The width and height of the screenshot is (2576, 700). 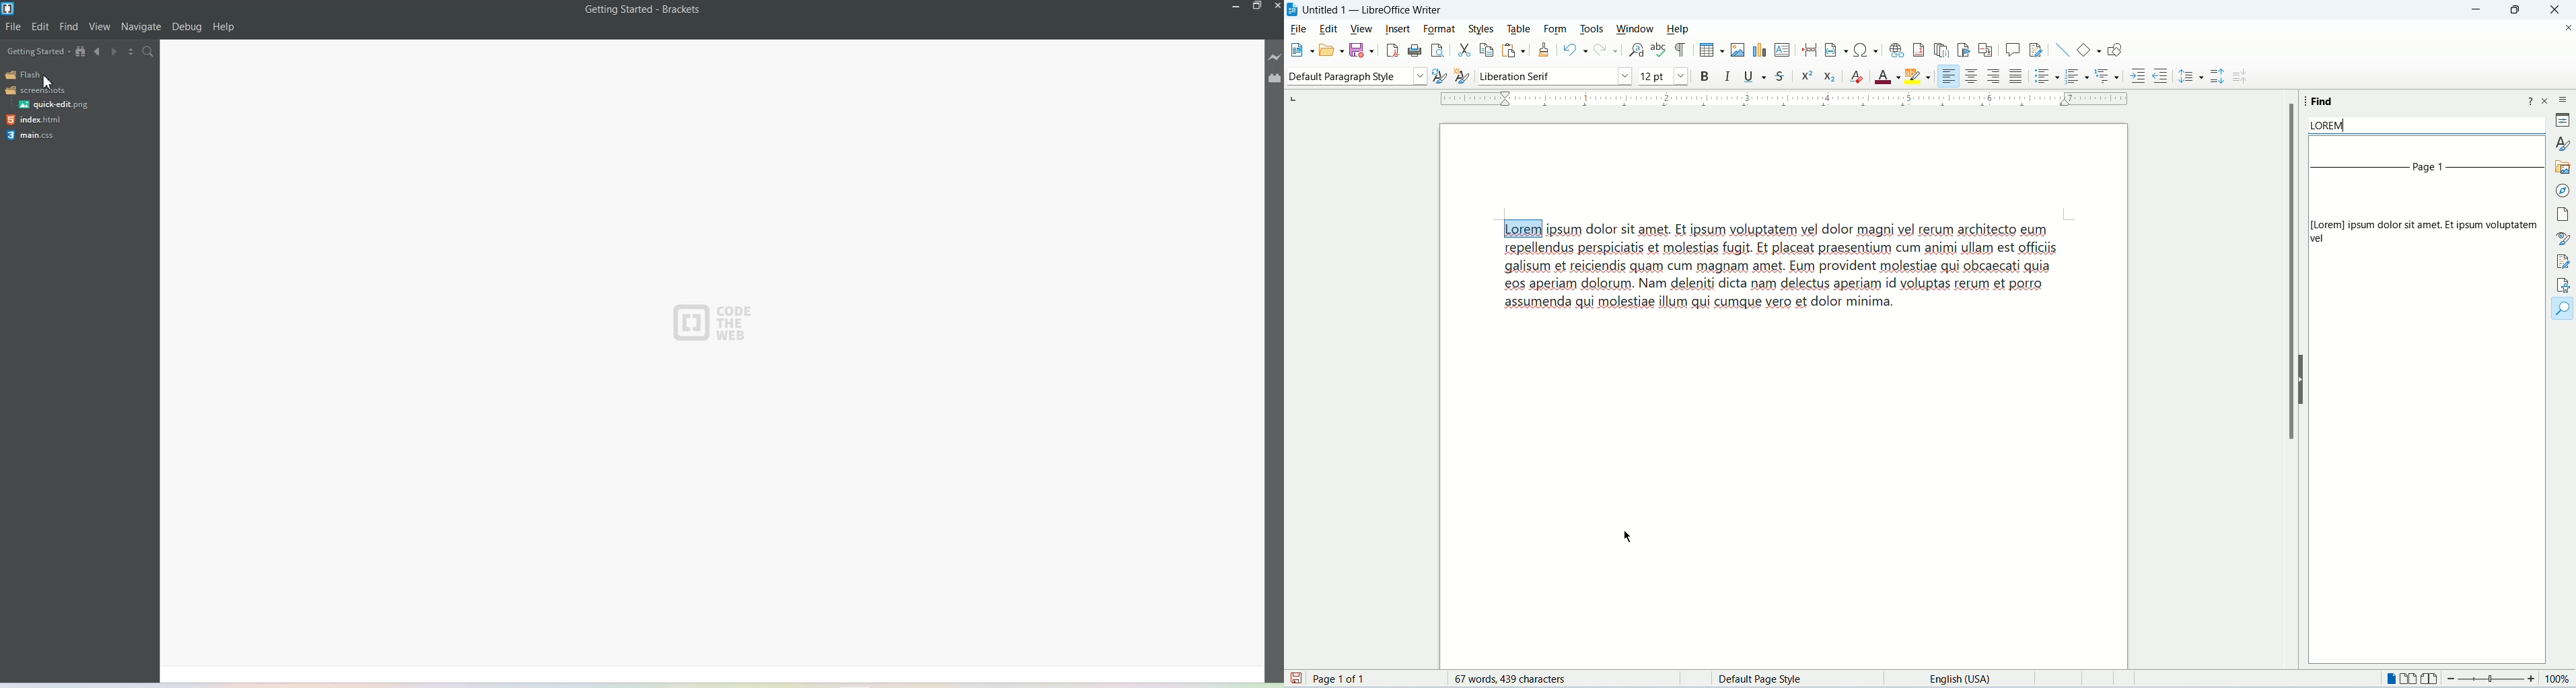 What do you see at coordinates (1939, 52) in the screenshot?
I see `insert endnote` at bounding box center [1939, 52].